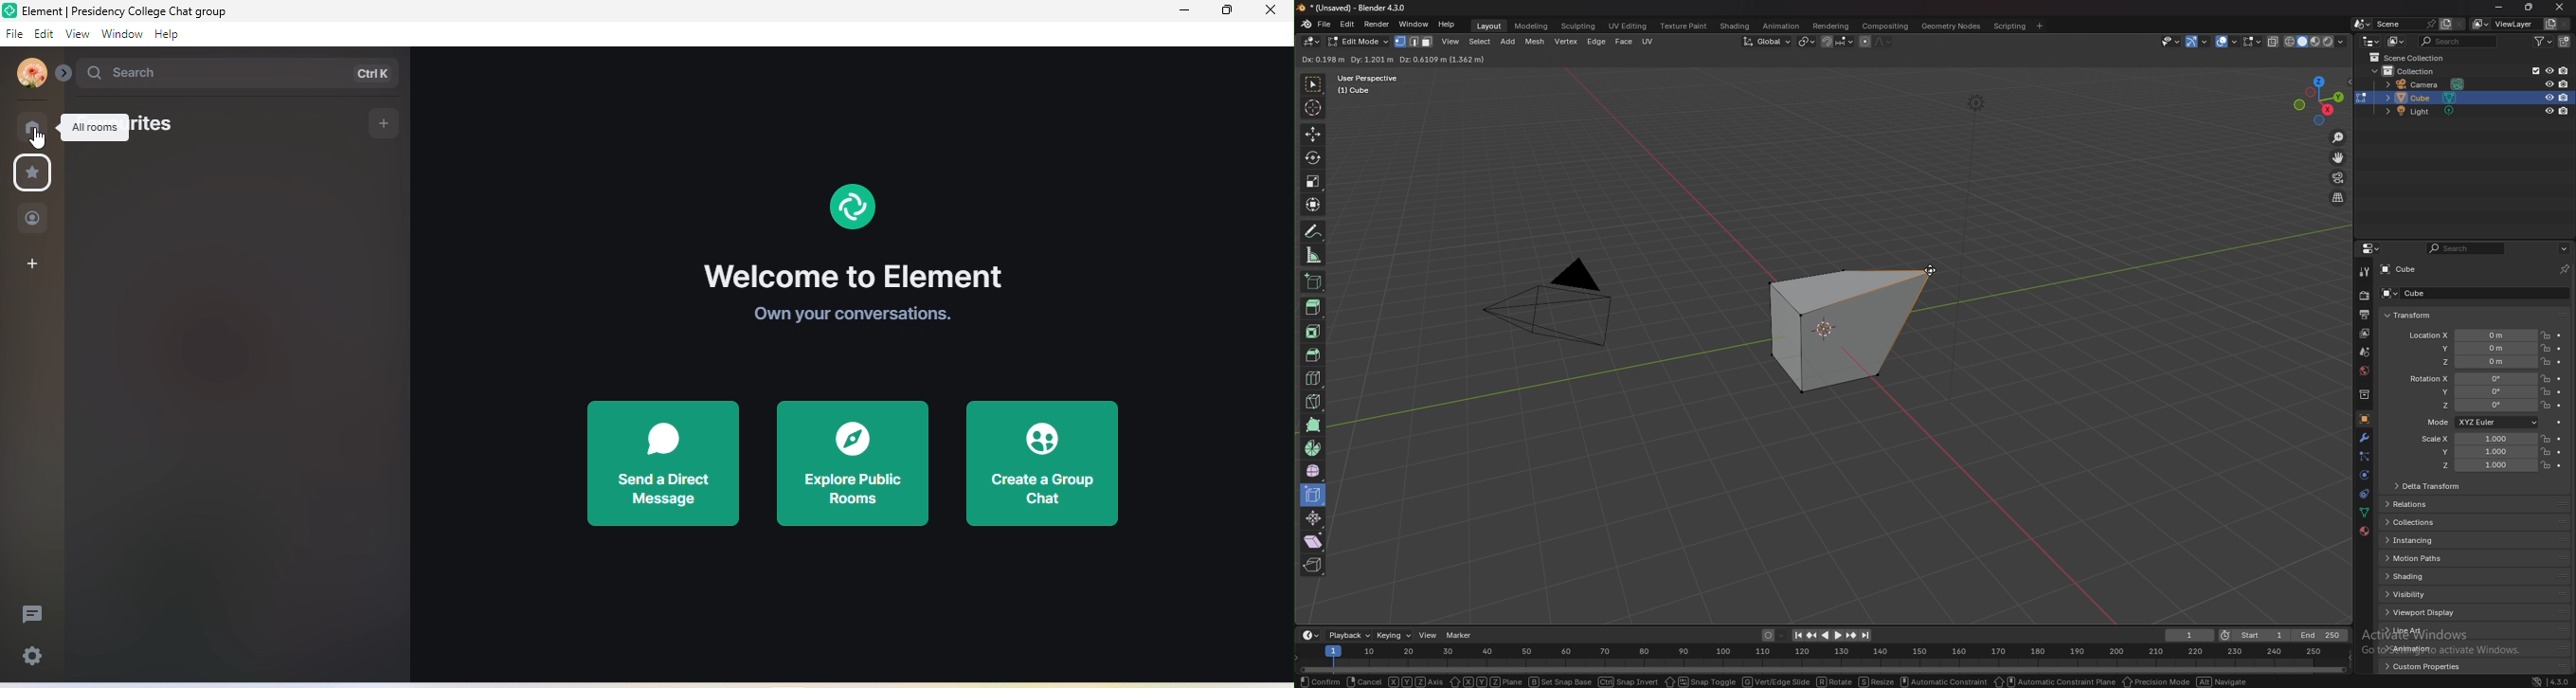 The height and width of the screenshot is (700, 2576). I want to click on face, so click(1624, 43).